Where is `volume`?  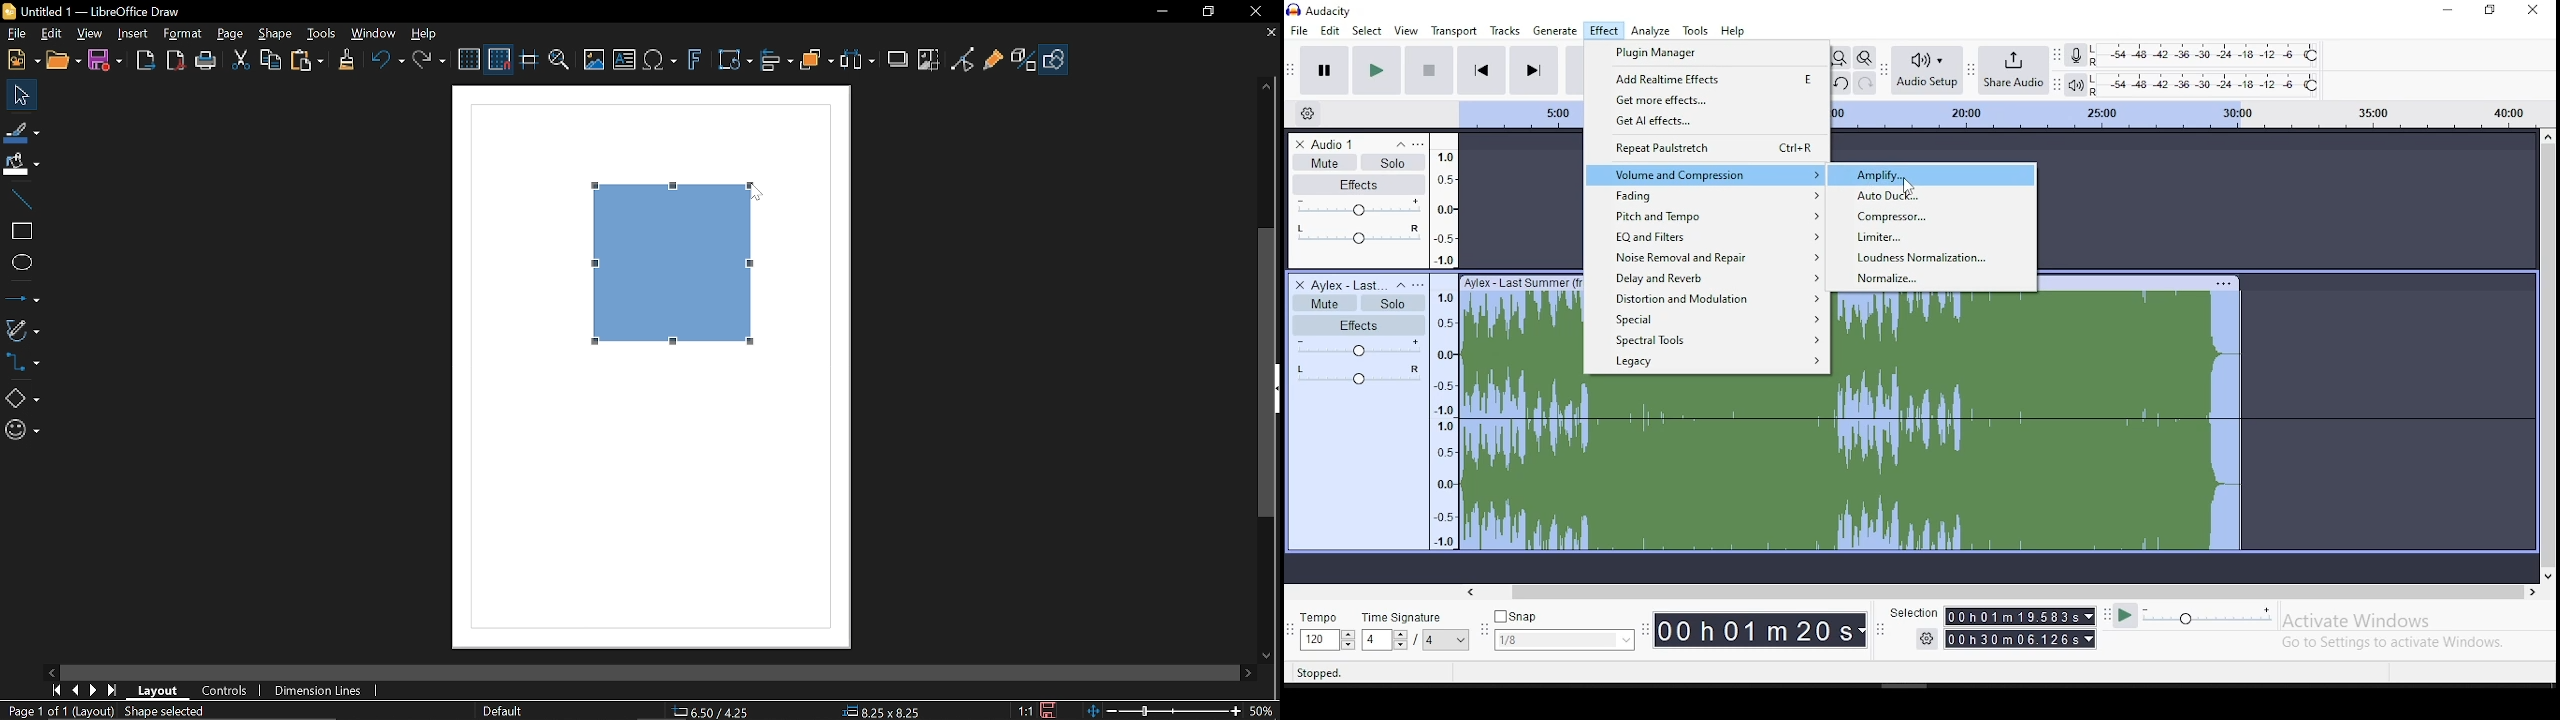 volume is located at coordinates (1357, 208).